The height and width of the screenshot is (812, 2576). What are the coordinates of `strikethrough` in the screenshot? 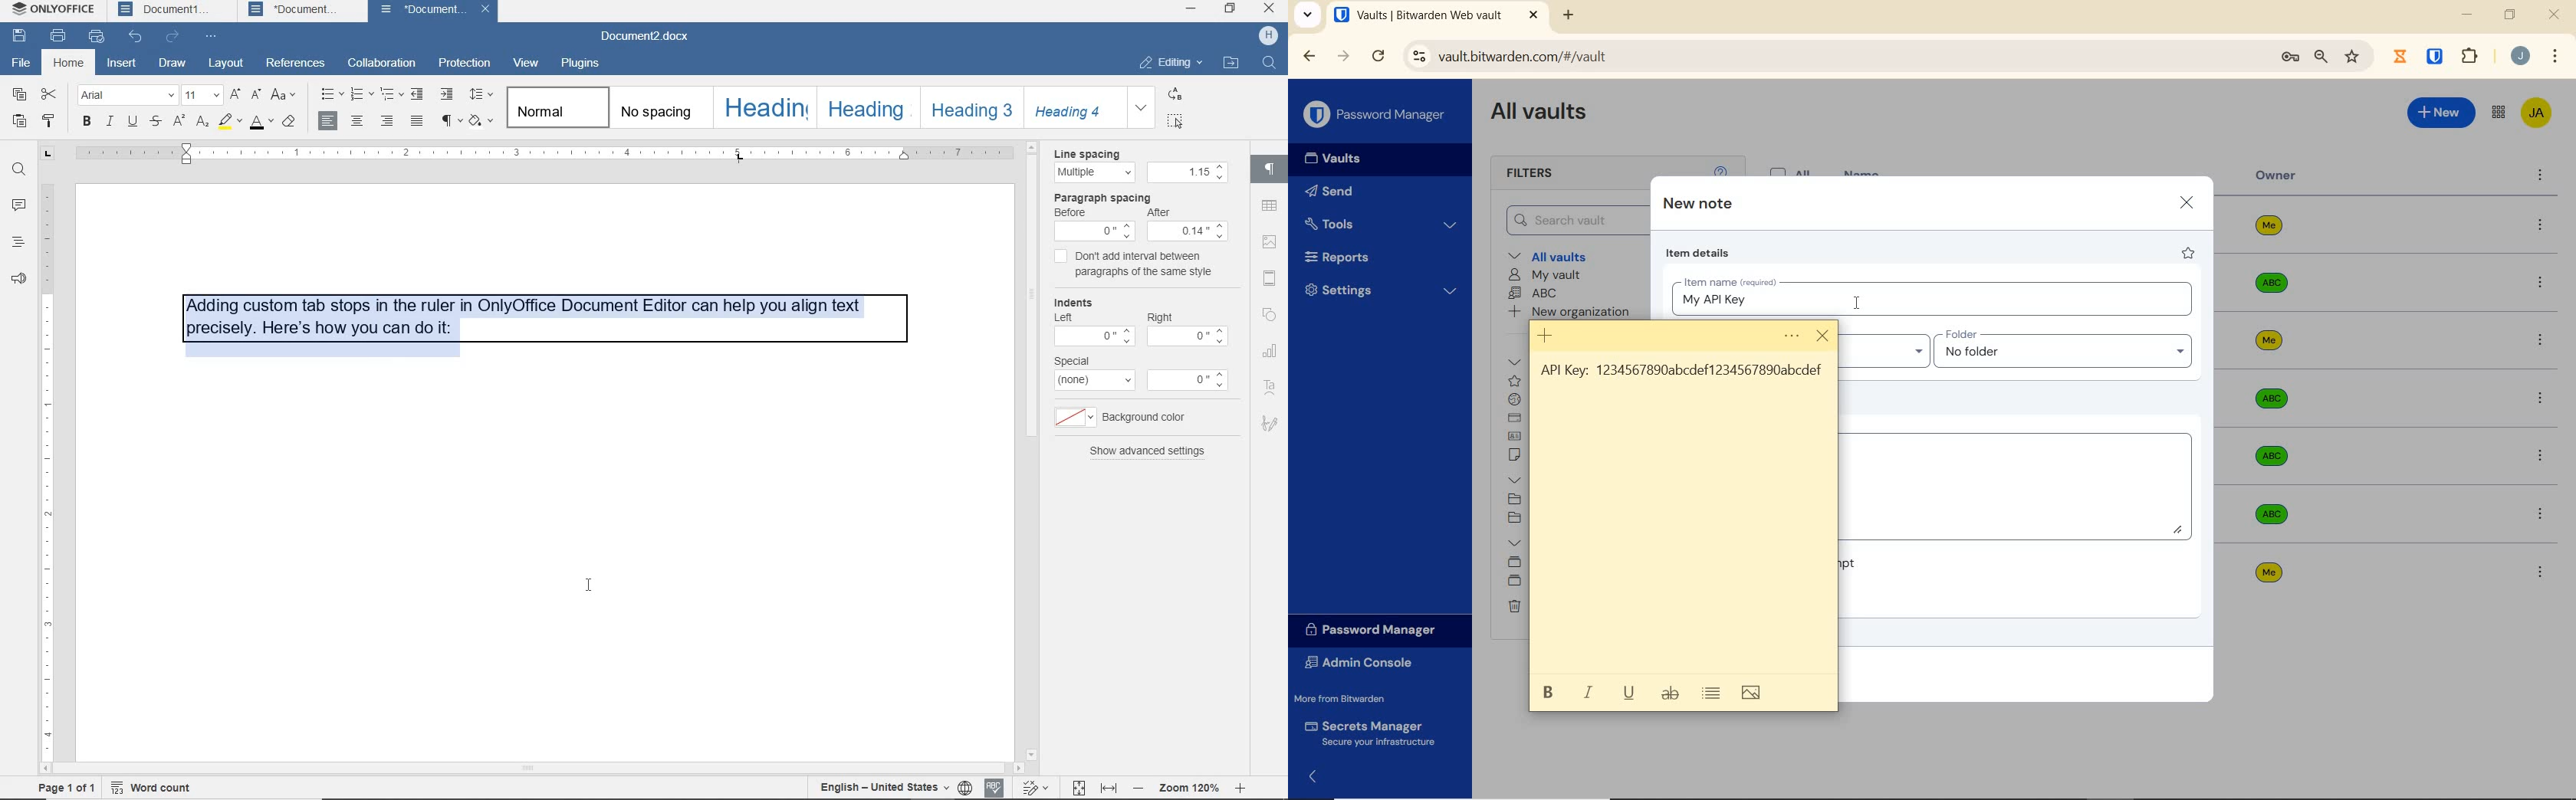 It's located at (1668, 693).